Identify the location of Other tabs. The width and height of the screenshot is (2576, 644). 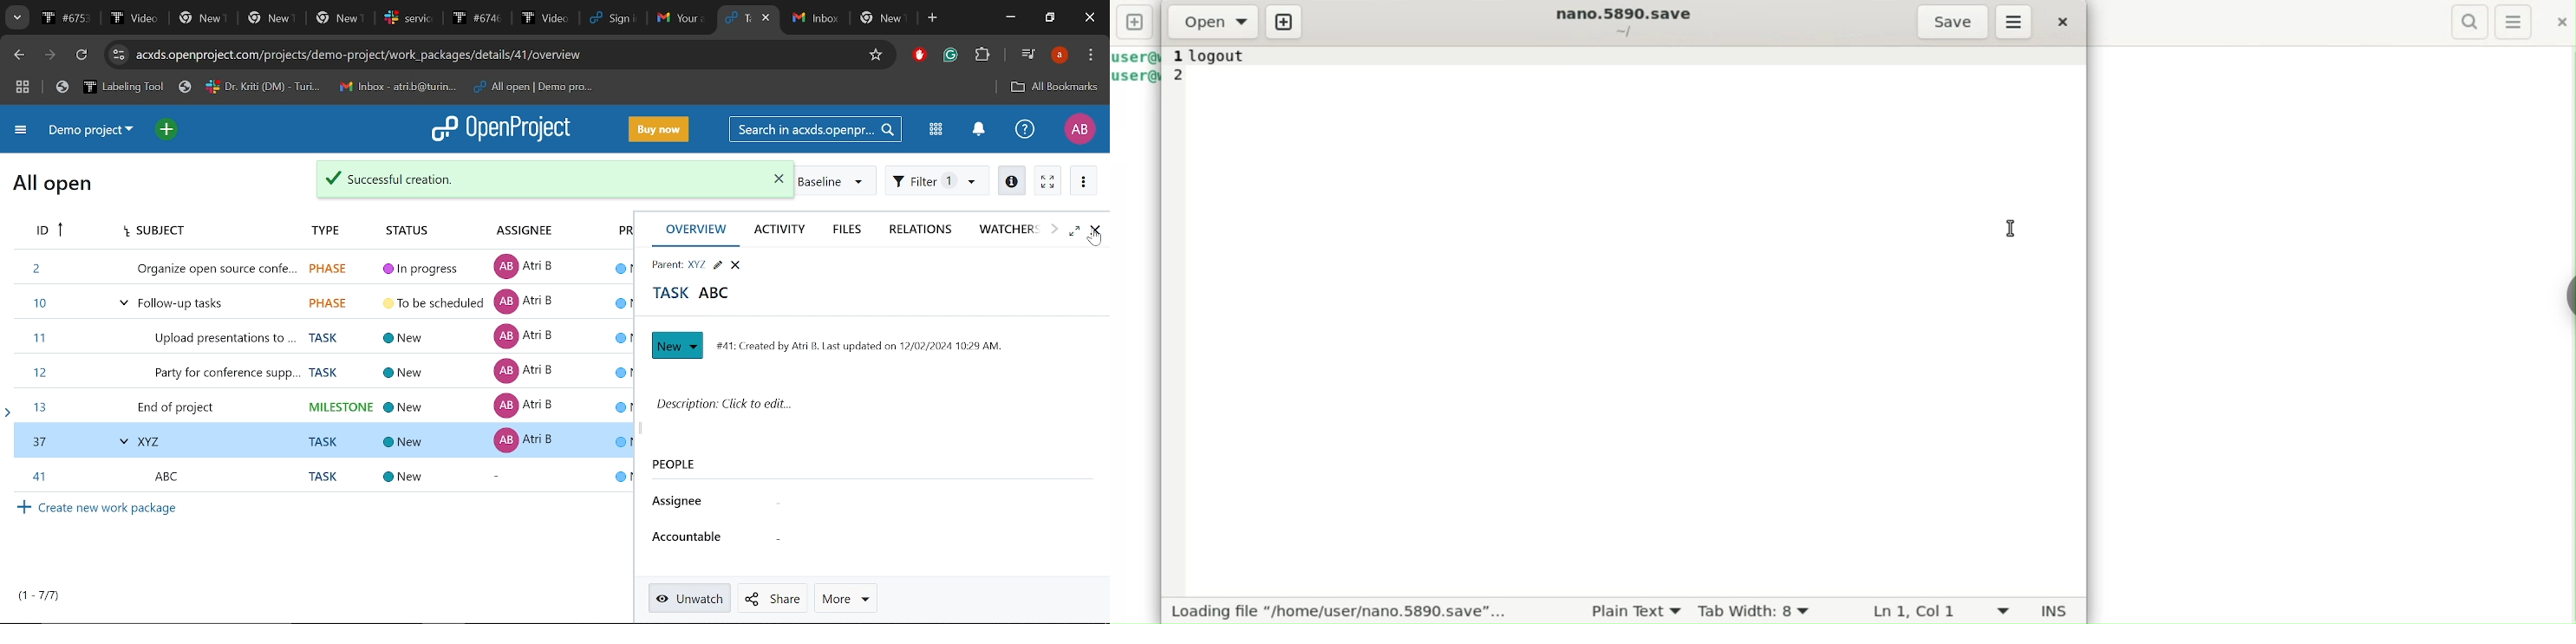
(851, 19).